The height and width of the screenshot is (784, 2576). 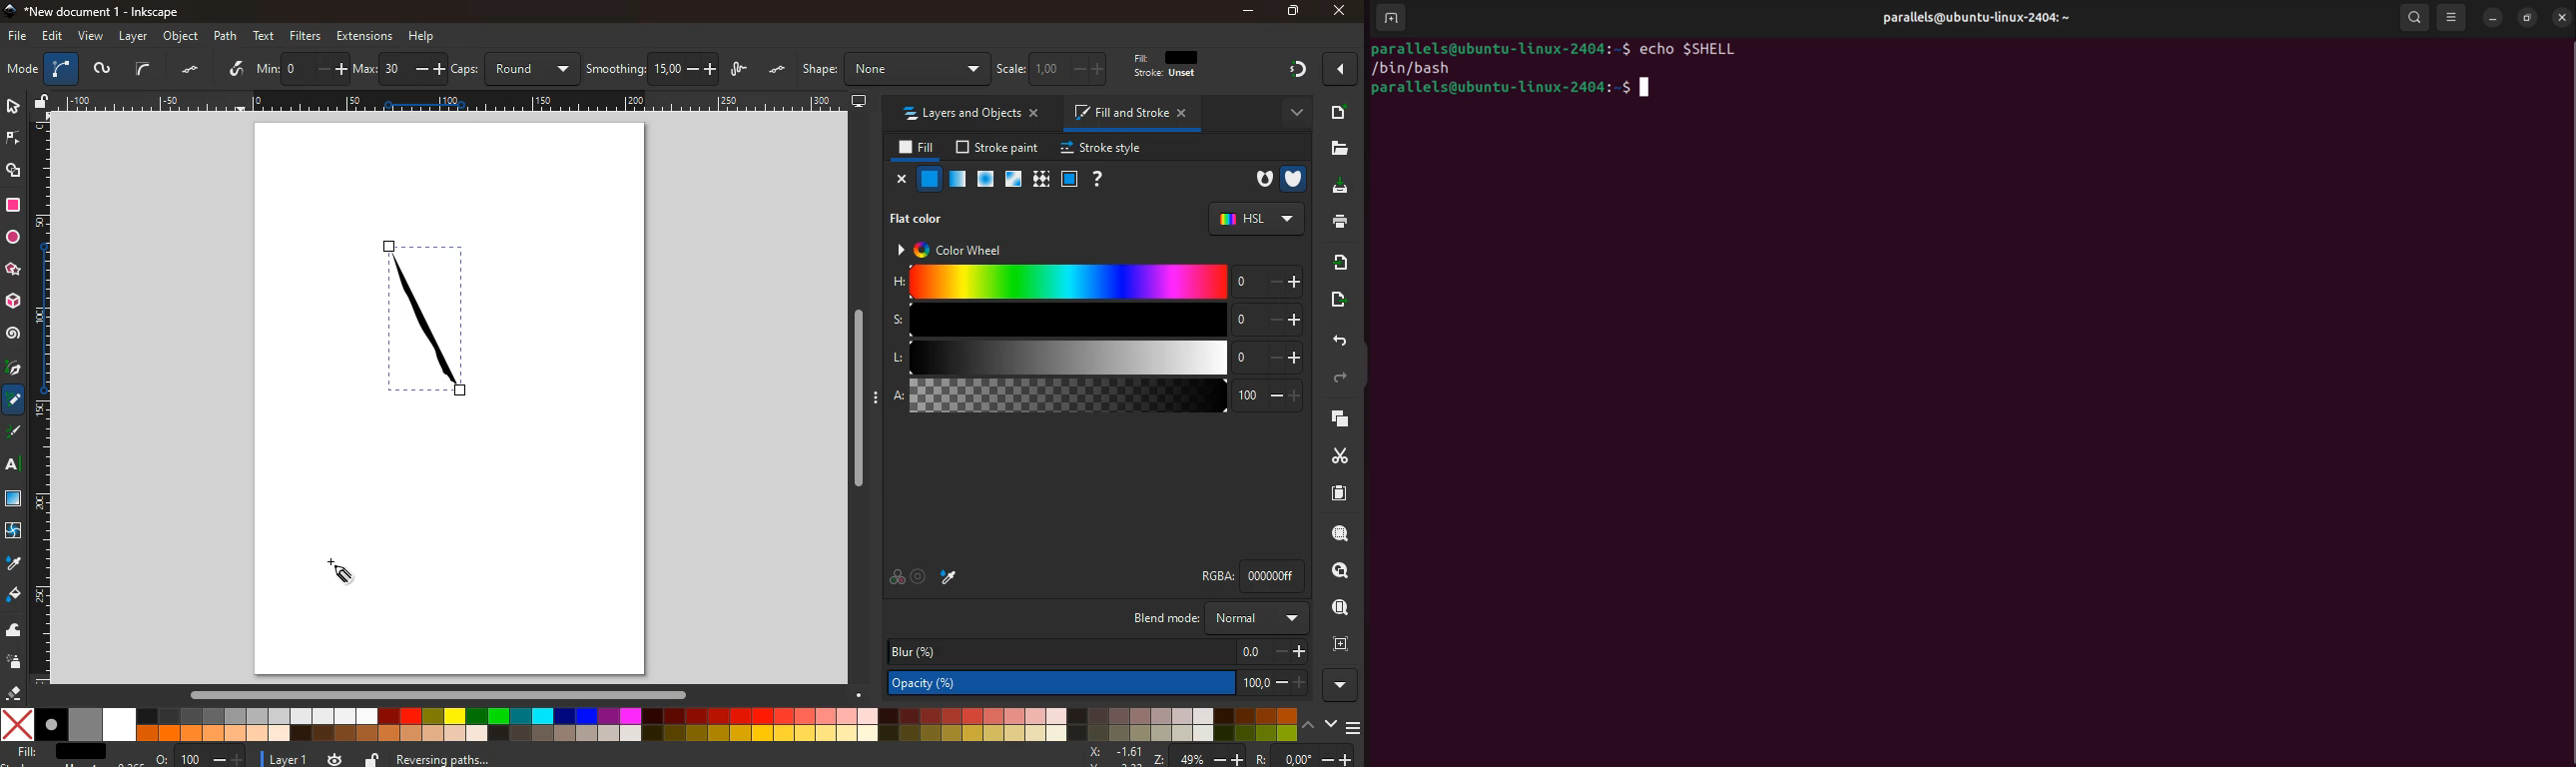 I want to click on object, so click(x=183, y=36).